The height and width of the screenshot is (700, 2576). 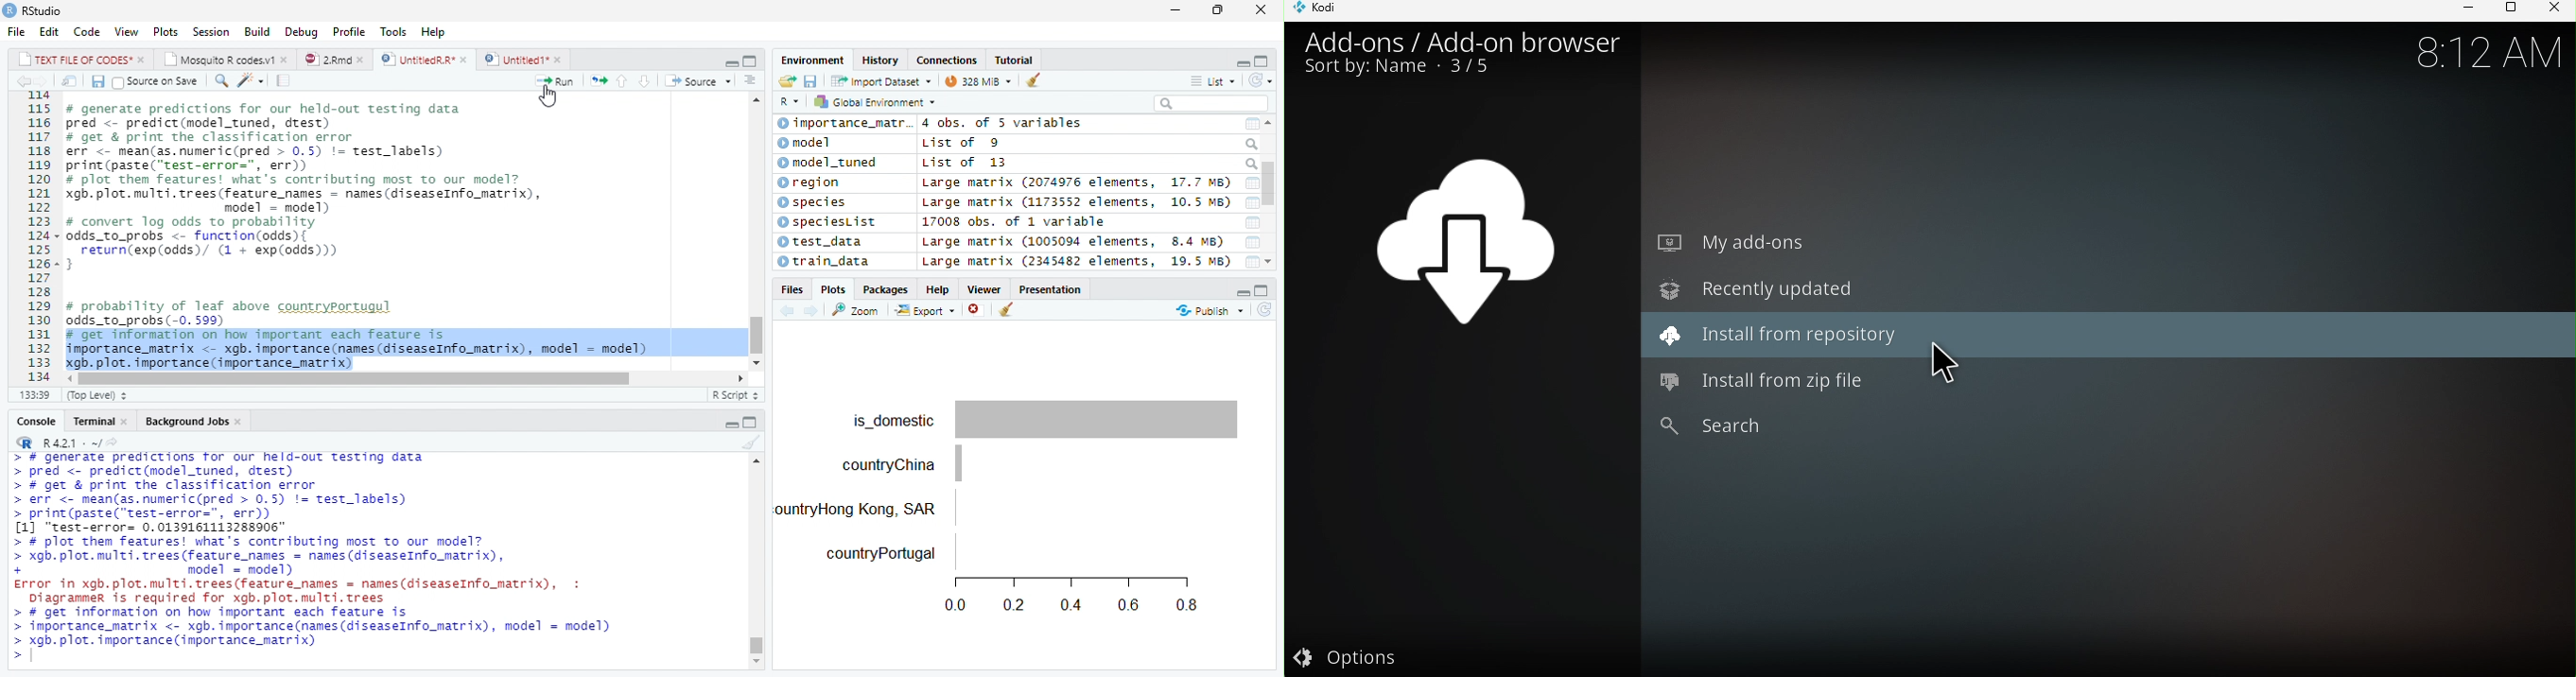 I want to click on Large matrix (1005094 elements, 8.4 MB), so click(x=1074, y=241).